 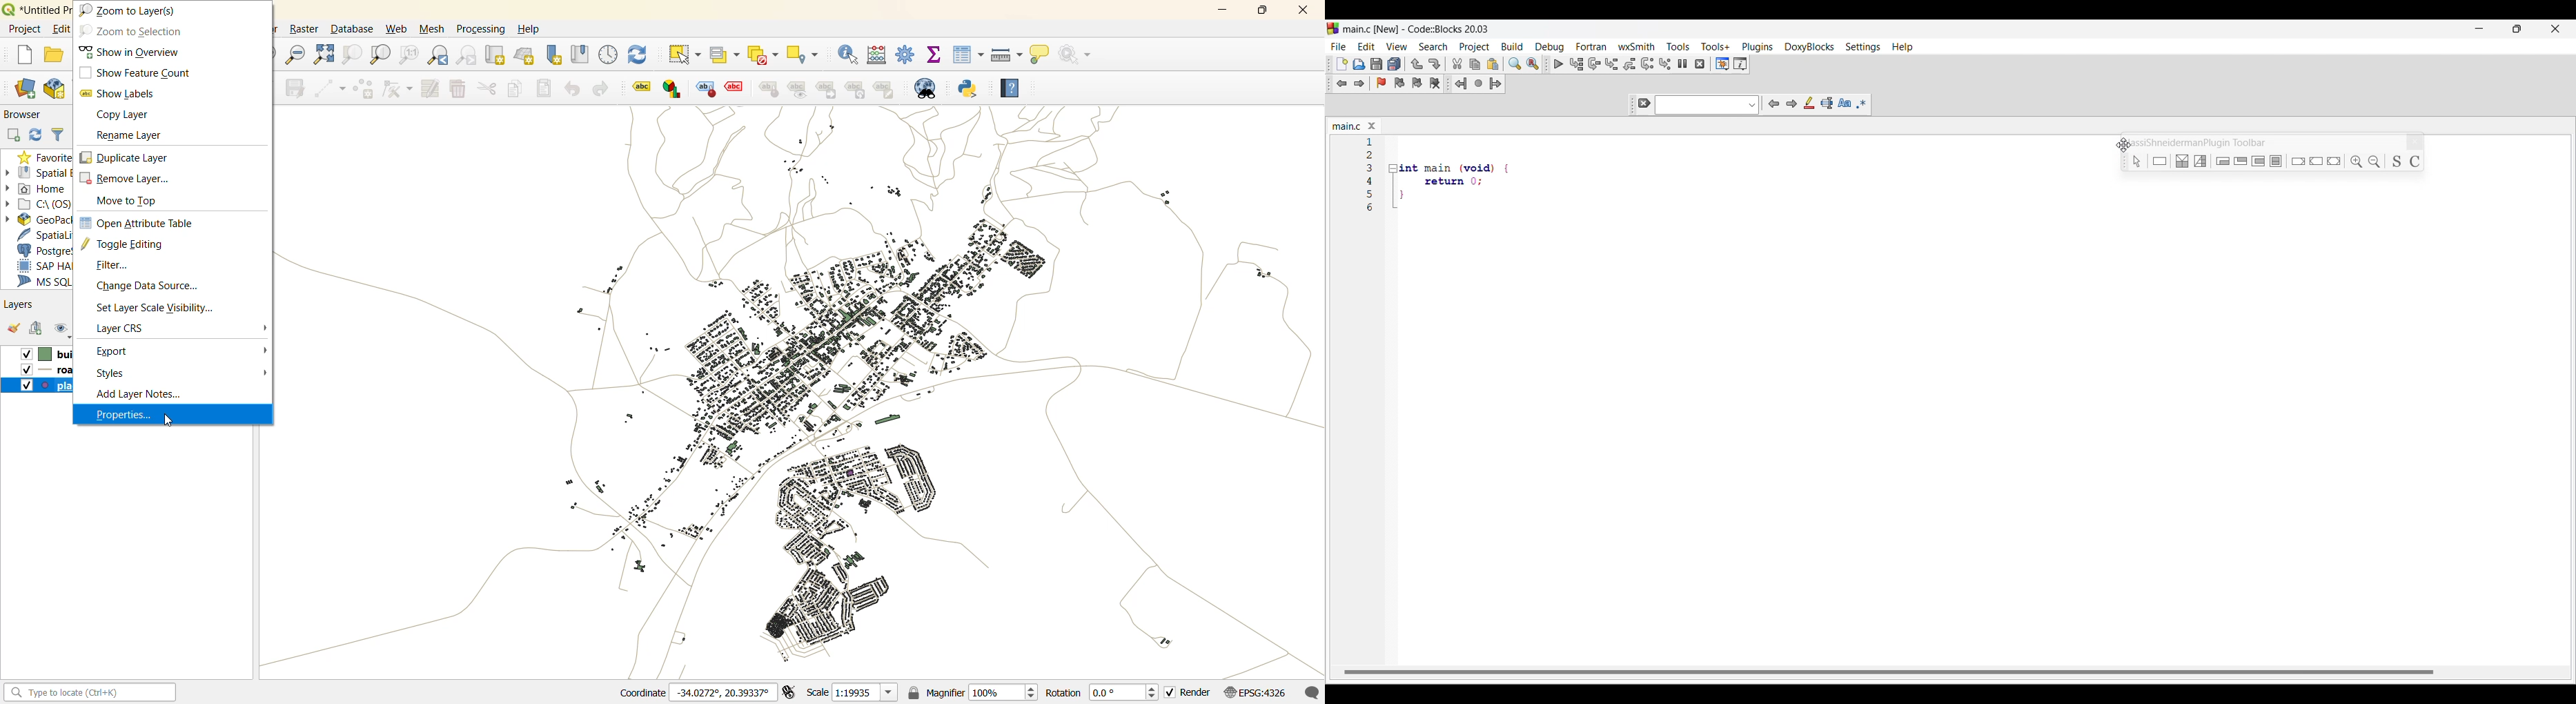 What do you see at coordinates (1683, 63) in the screenshot?
I see `Break debugger` at bounding box center [1683, 63].